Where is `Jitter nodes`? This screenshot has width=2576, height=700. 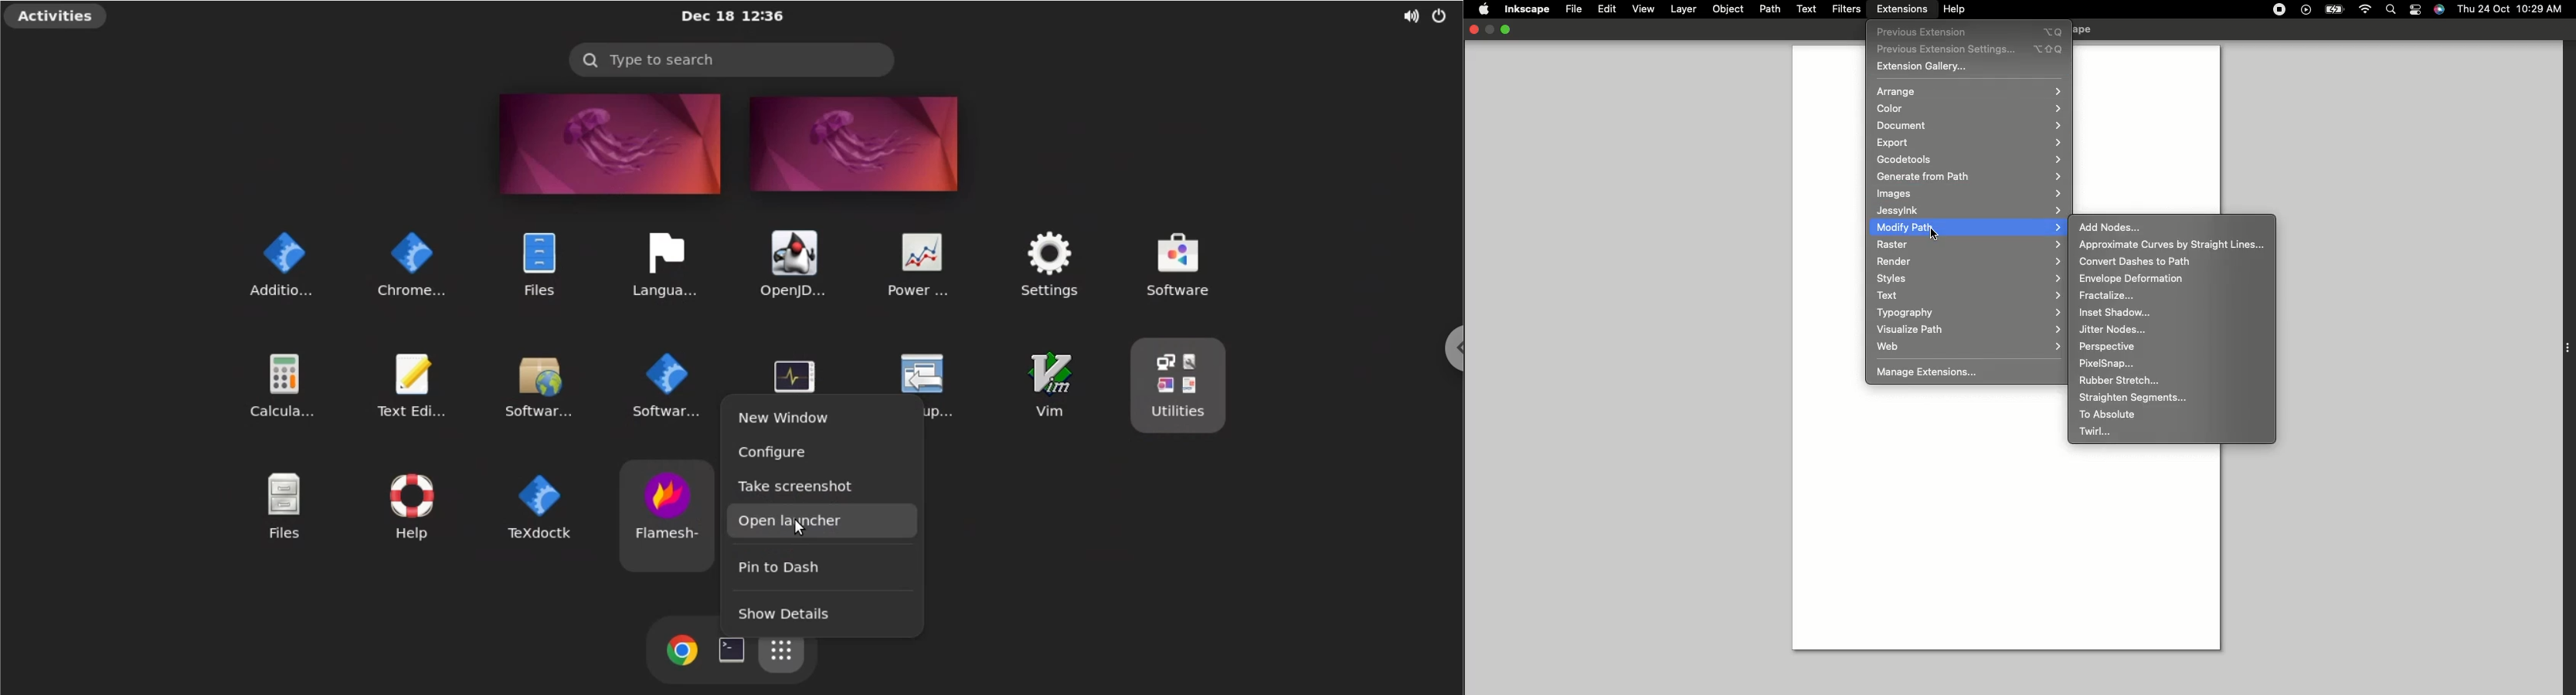 Jitter nodes is located at coordinates (2112, 329).